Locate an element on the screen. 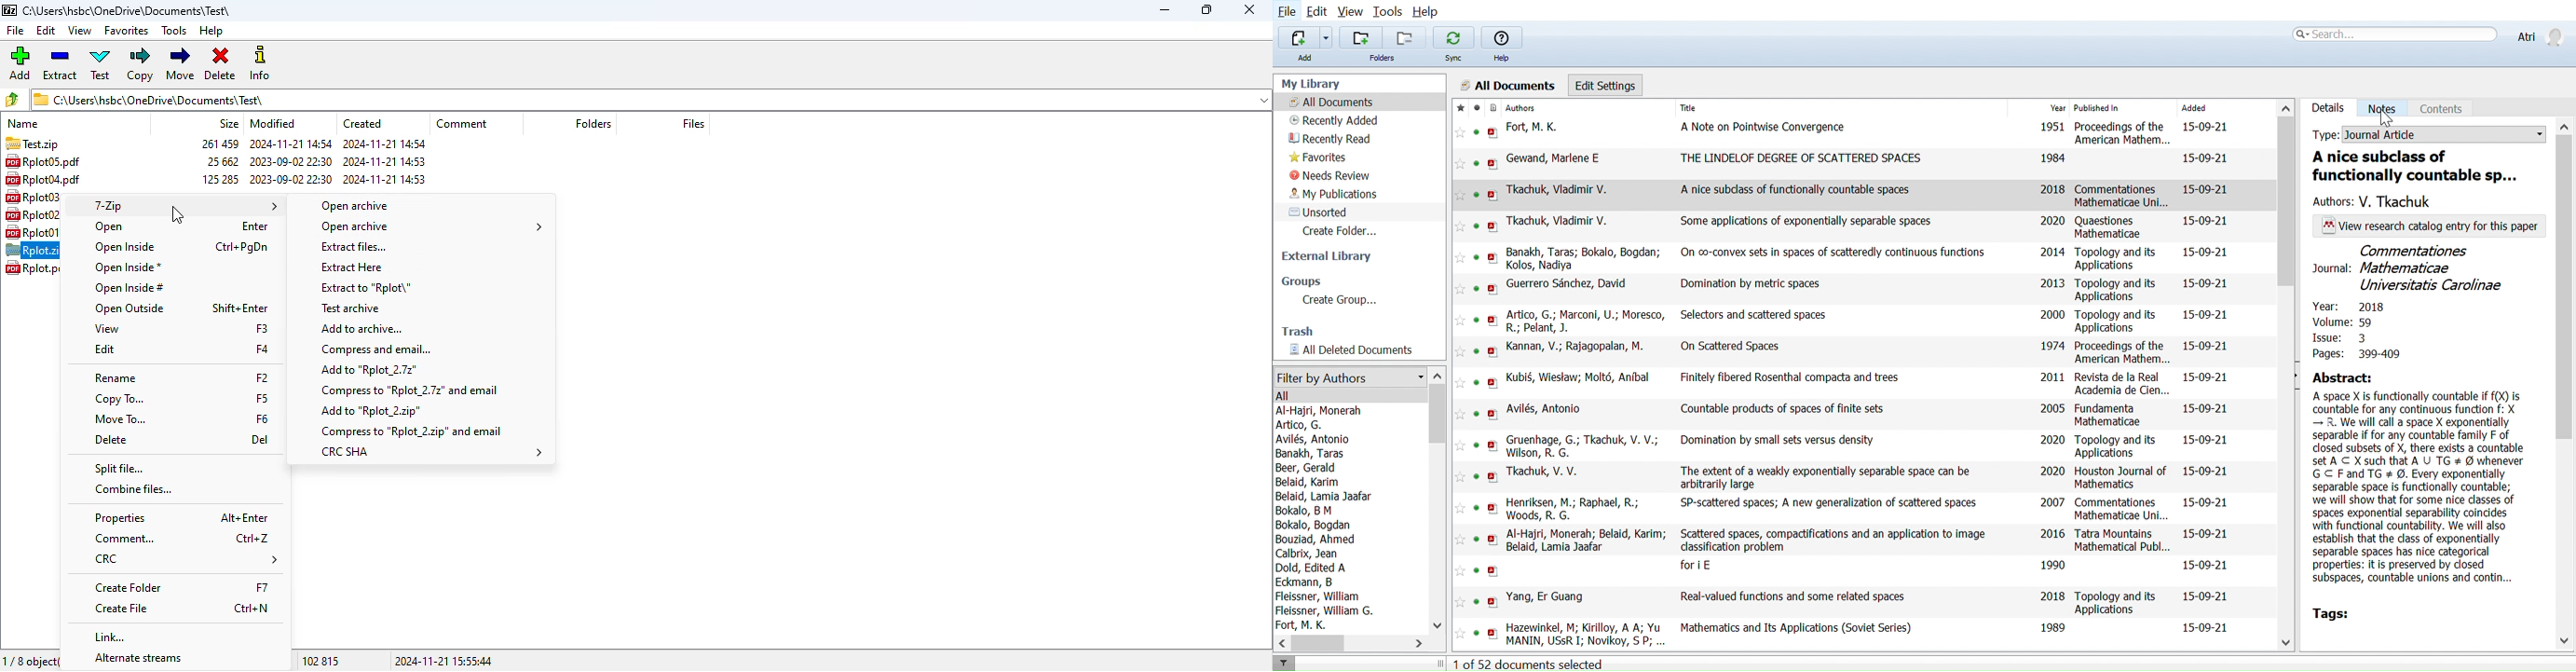 The width and height of the screenshot is (2576, 672). Tools is located at coordinates (1389, 12).